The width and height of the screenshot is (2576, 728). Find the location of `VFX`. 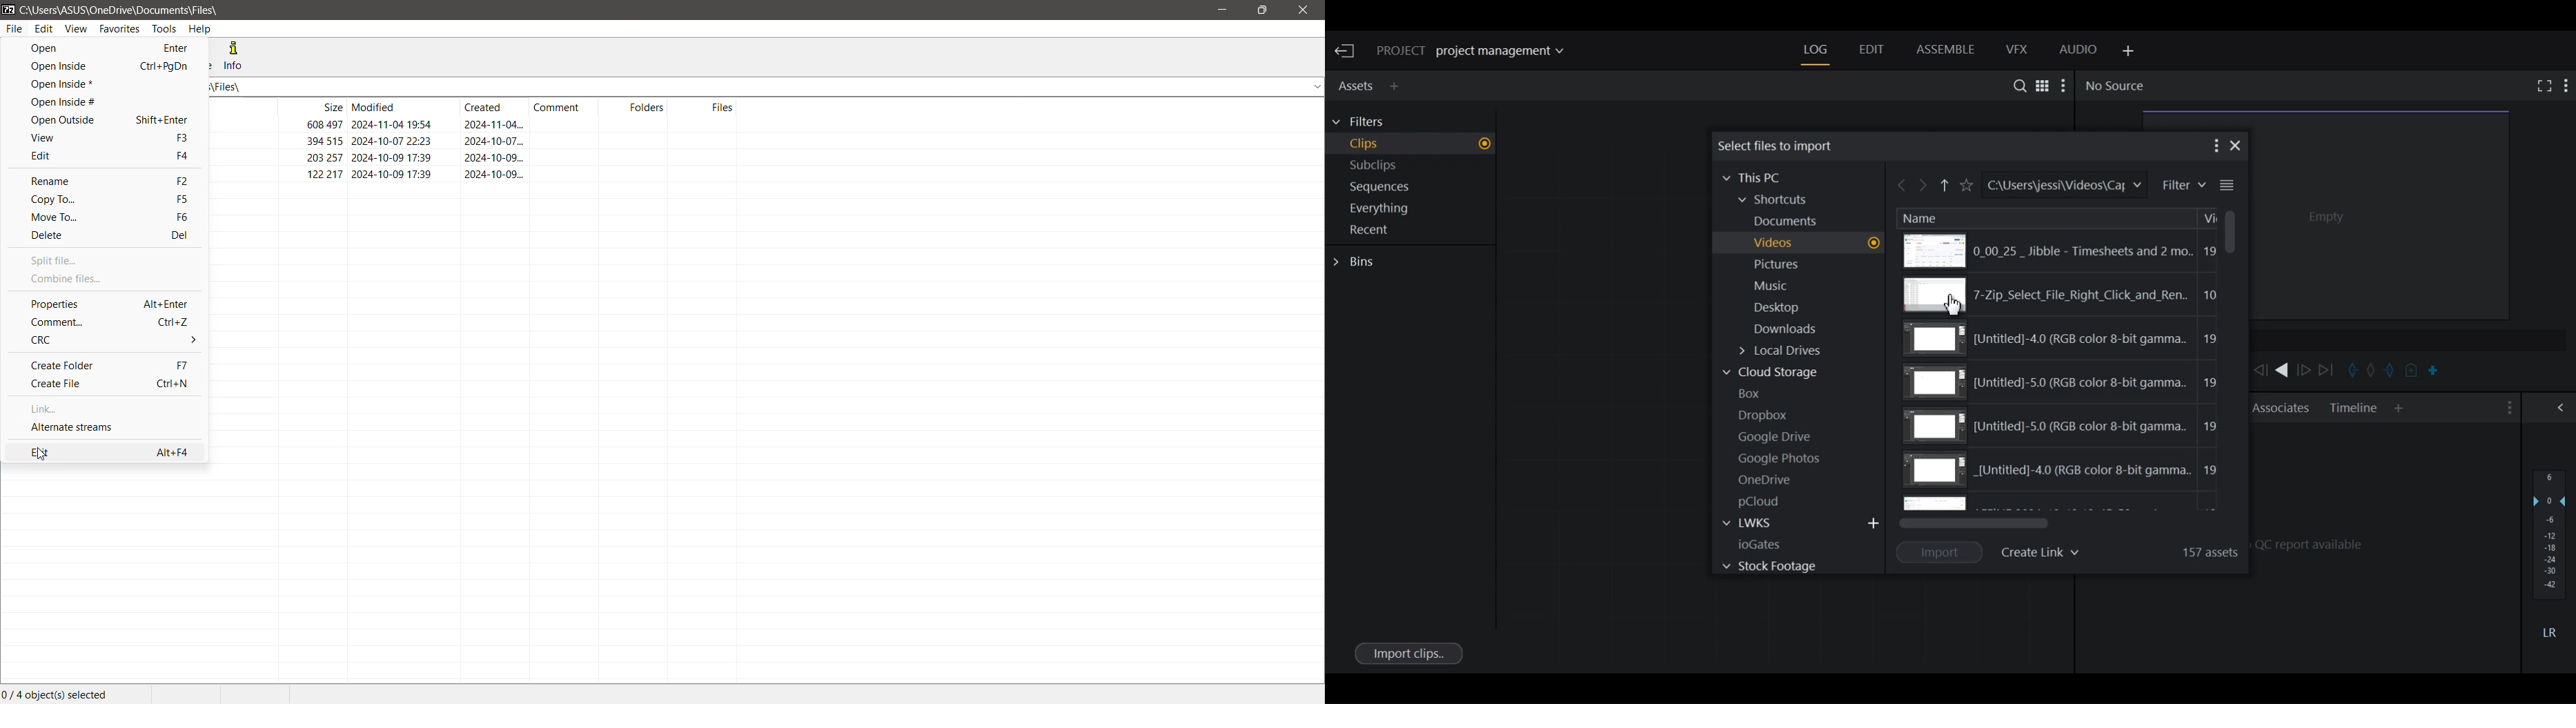

VFX is located at coordinates (2018, 50).